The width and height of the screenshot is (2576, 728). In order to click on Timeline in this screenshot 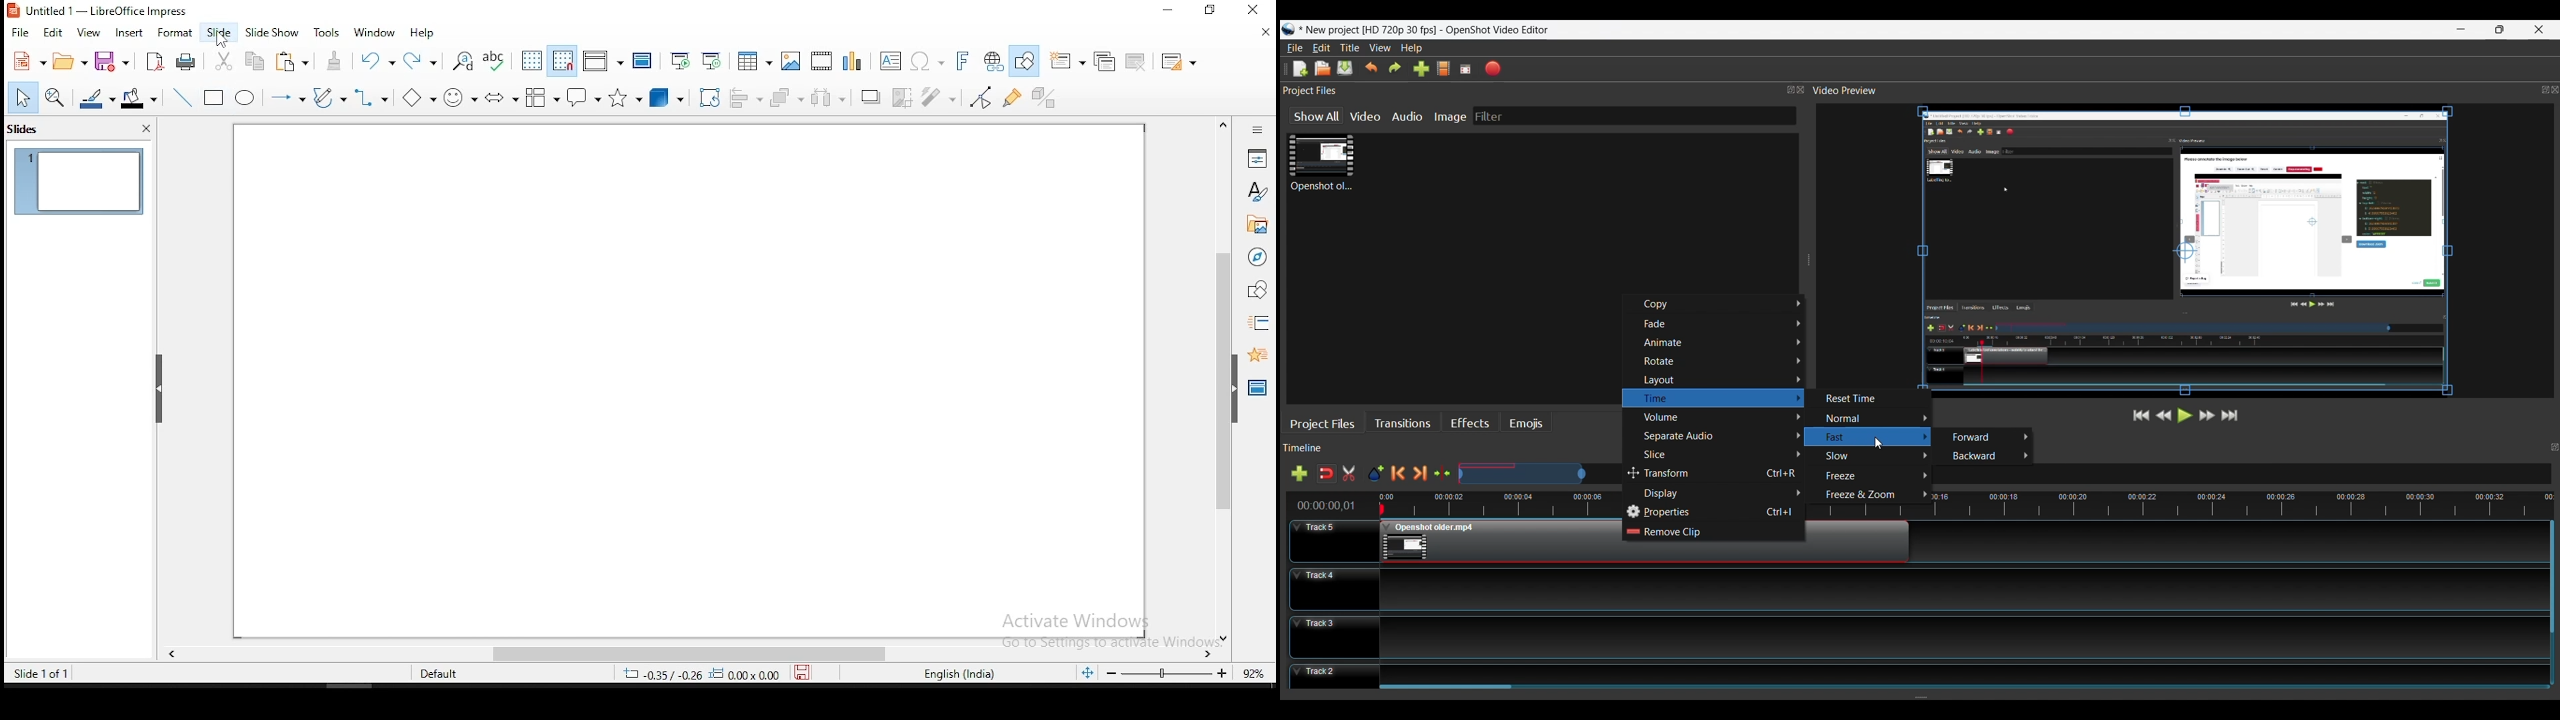, I will do `click(1453, 503)`.